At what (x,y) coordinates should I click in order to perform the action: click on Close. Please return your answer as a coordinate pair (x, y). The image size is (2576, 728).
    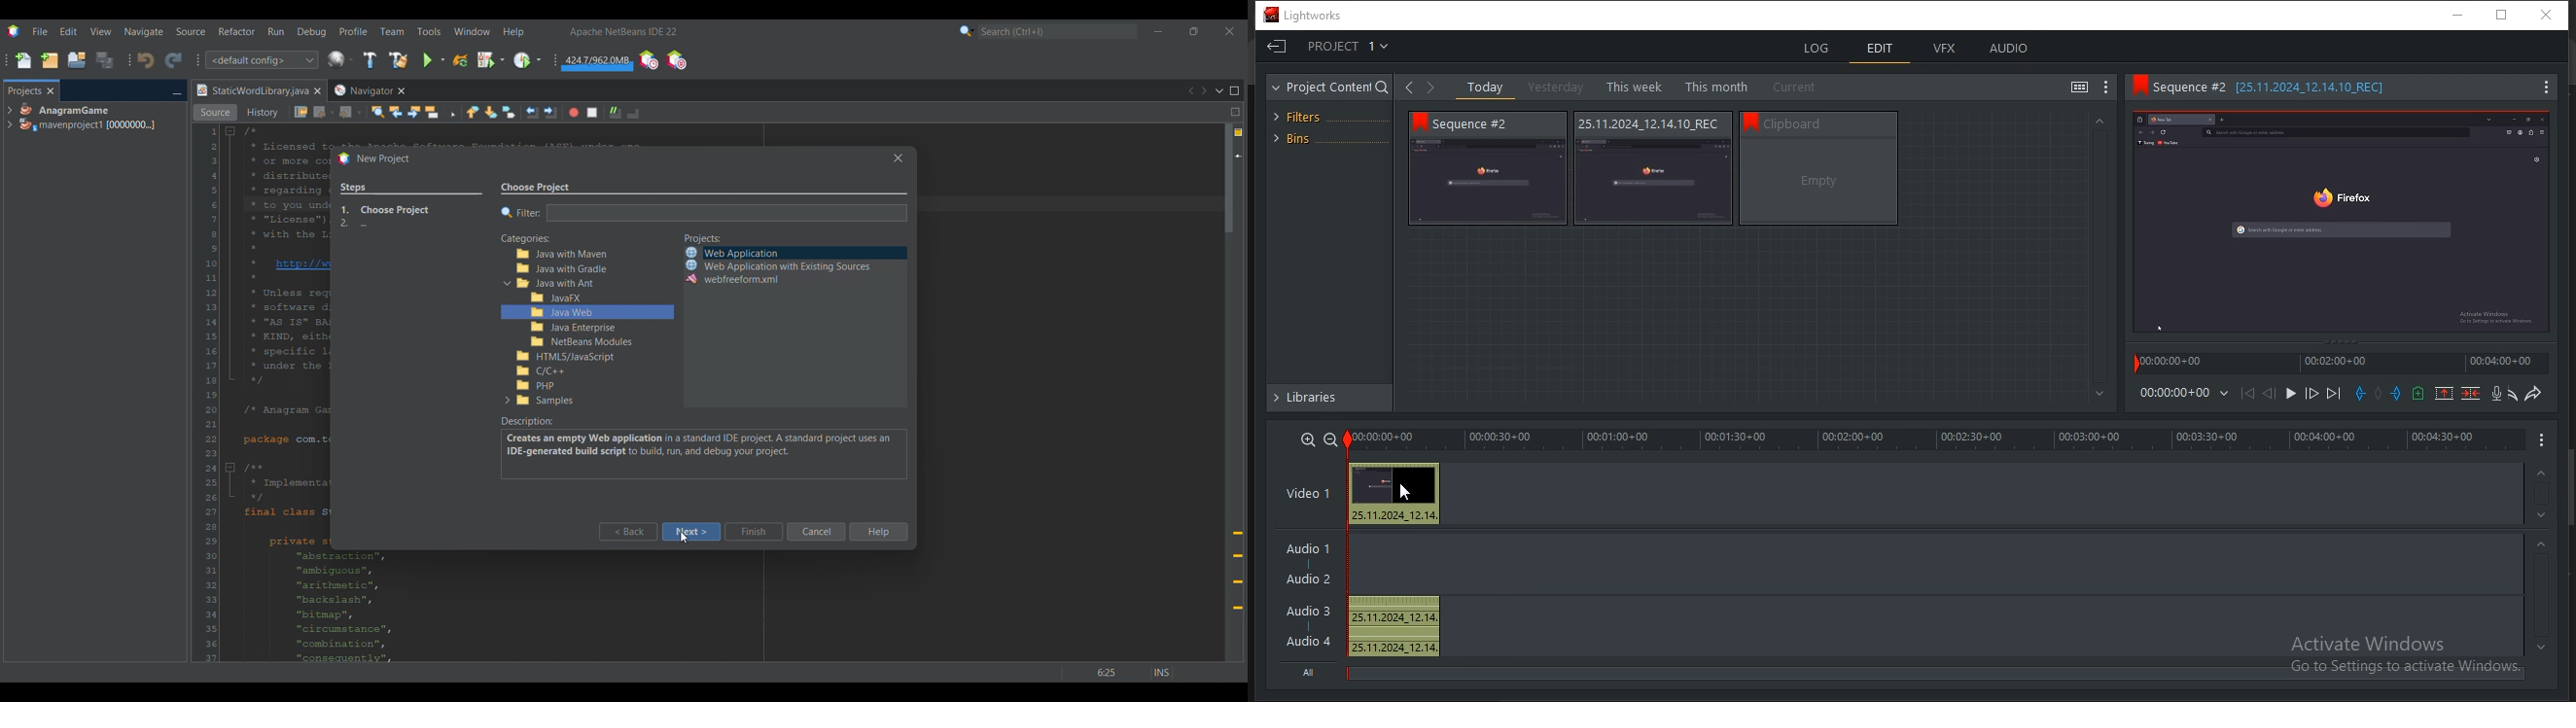
    Looking at the image, I should click on (2550, 14).